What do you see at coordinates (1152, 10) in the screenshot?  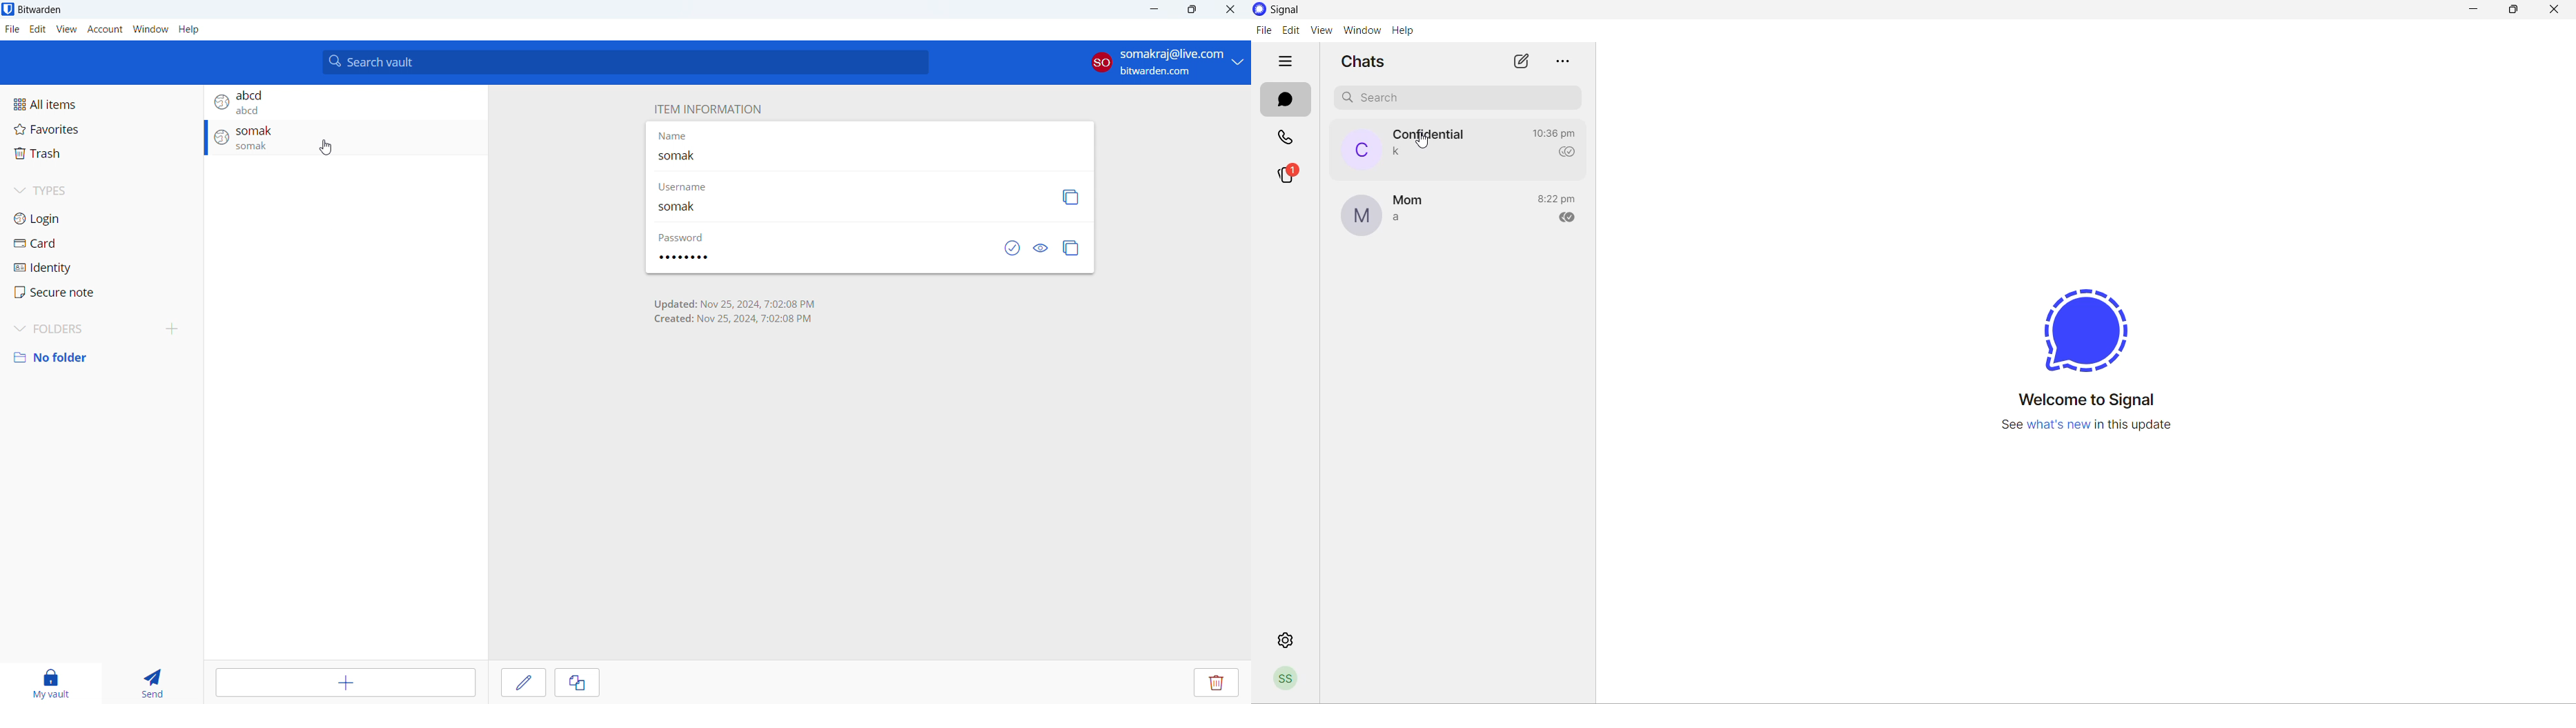 I see `minimize` at bounding box center [1152, 10].